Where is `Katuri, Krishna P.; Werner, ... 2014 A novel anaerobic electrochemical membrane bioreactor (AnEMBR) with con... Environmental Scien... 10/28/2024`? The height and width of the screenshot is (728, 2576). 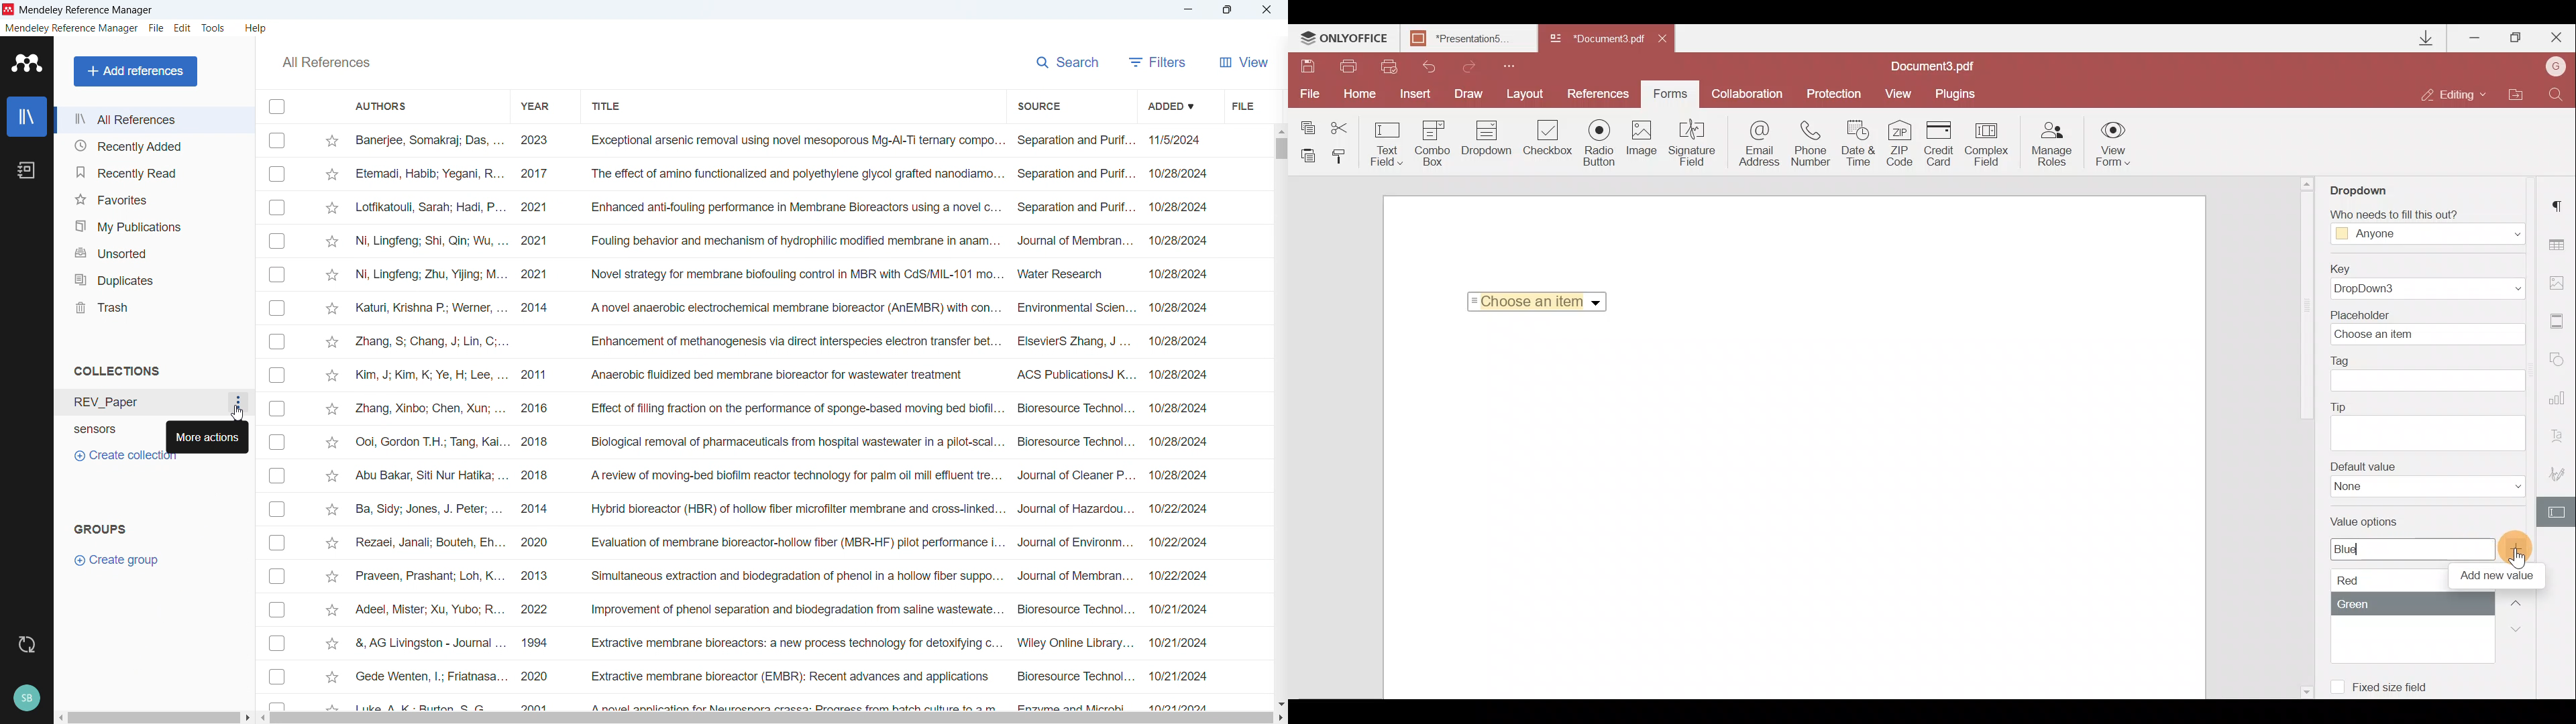
Katuri, Krishna P.; Werner, ... 2014 A novel anaerobic electrochemical membrane bioreactor (AnEMBR) with con... Environmental Scien... 10/28/2024 is located at coordinates (782, 308).